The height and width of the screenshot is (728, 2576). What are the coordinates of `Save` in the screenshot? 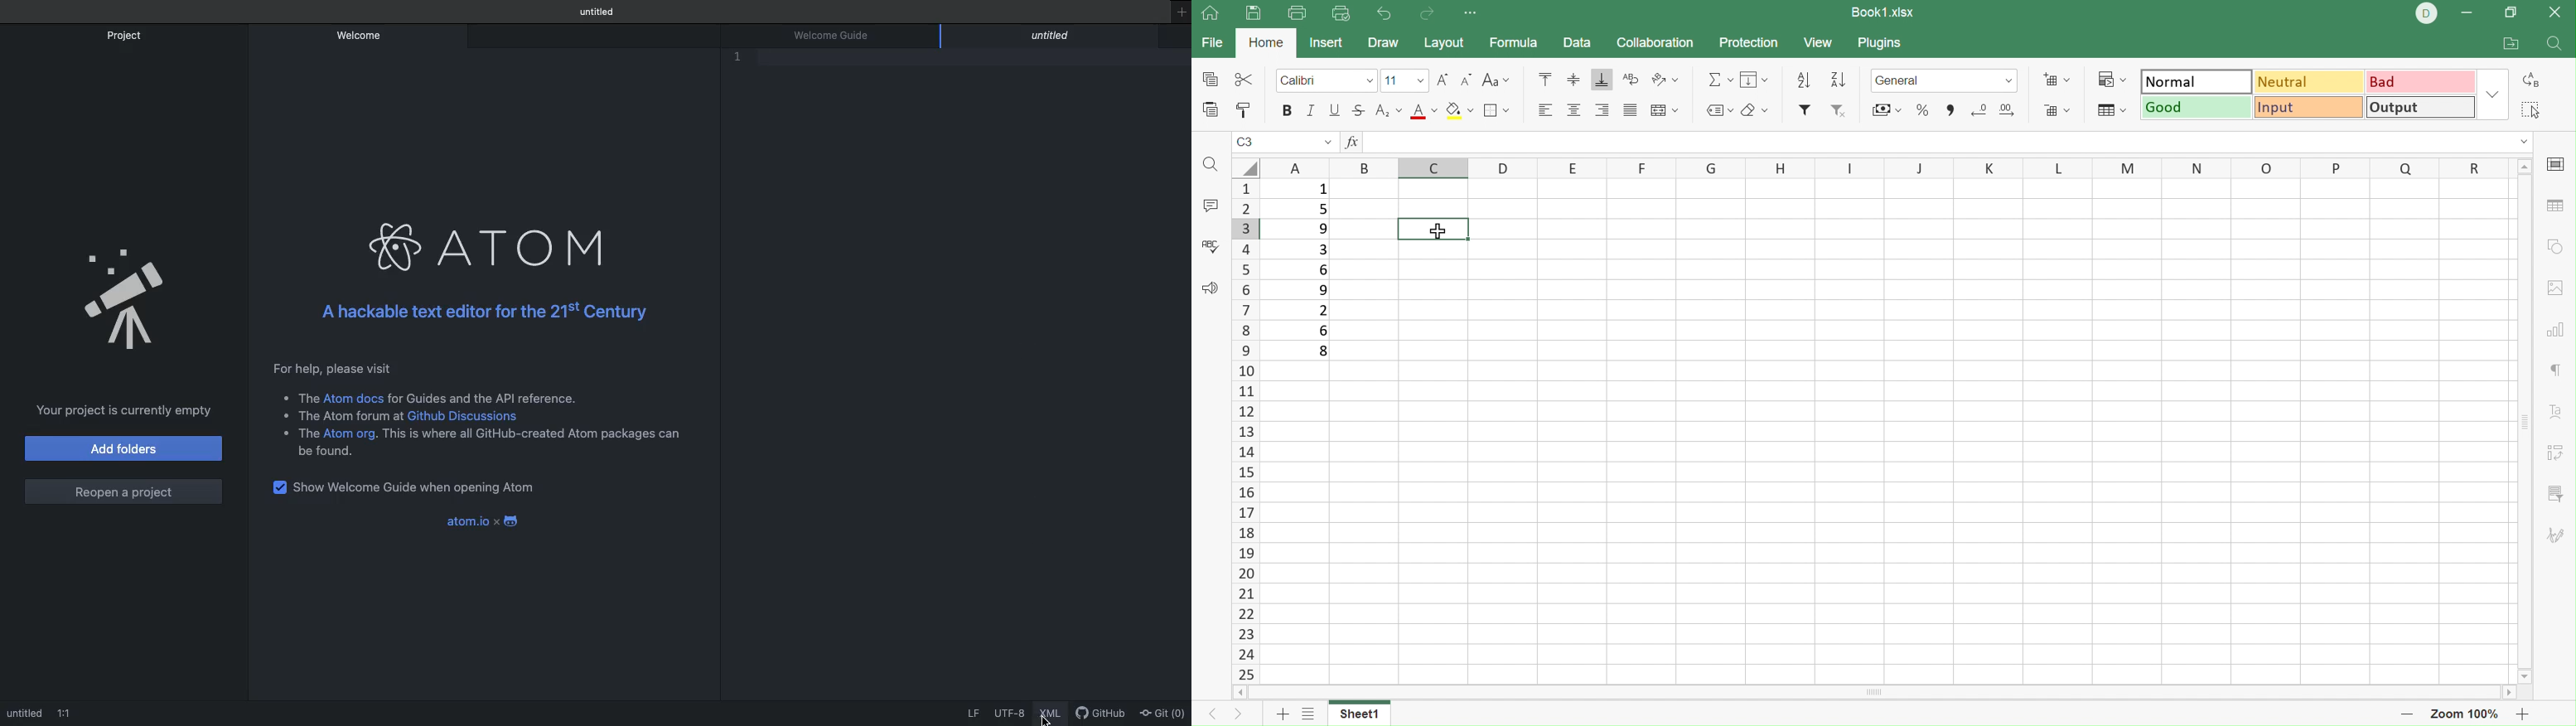 It's located at (1254, 16).